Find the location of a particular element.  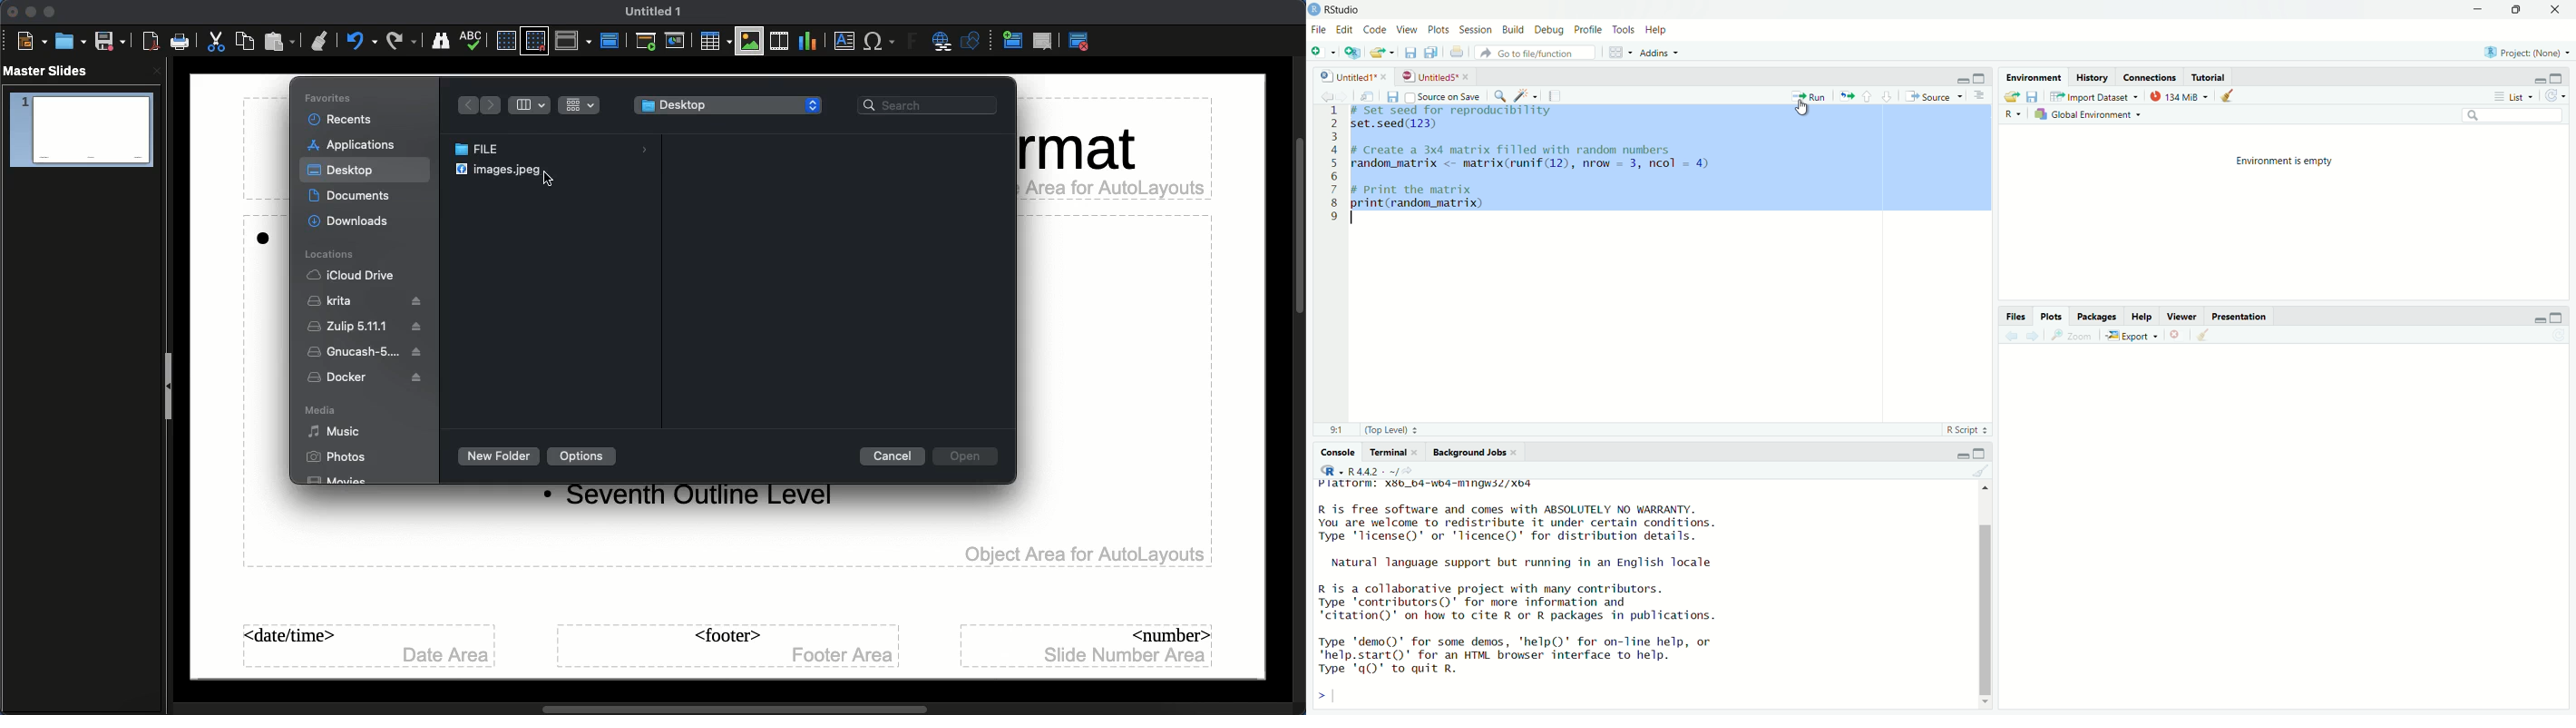

Master slide number is located at coordinates (1089, 646).